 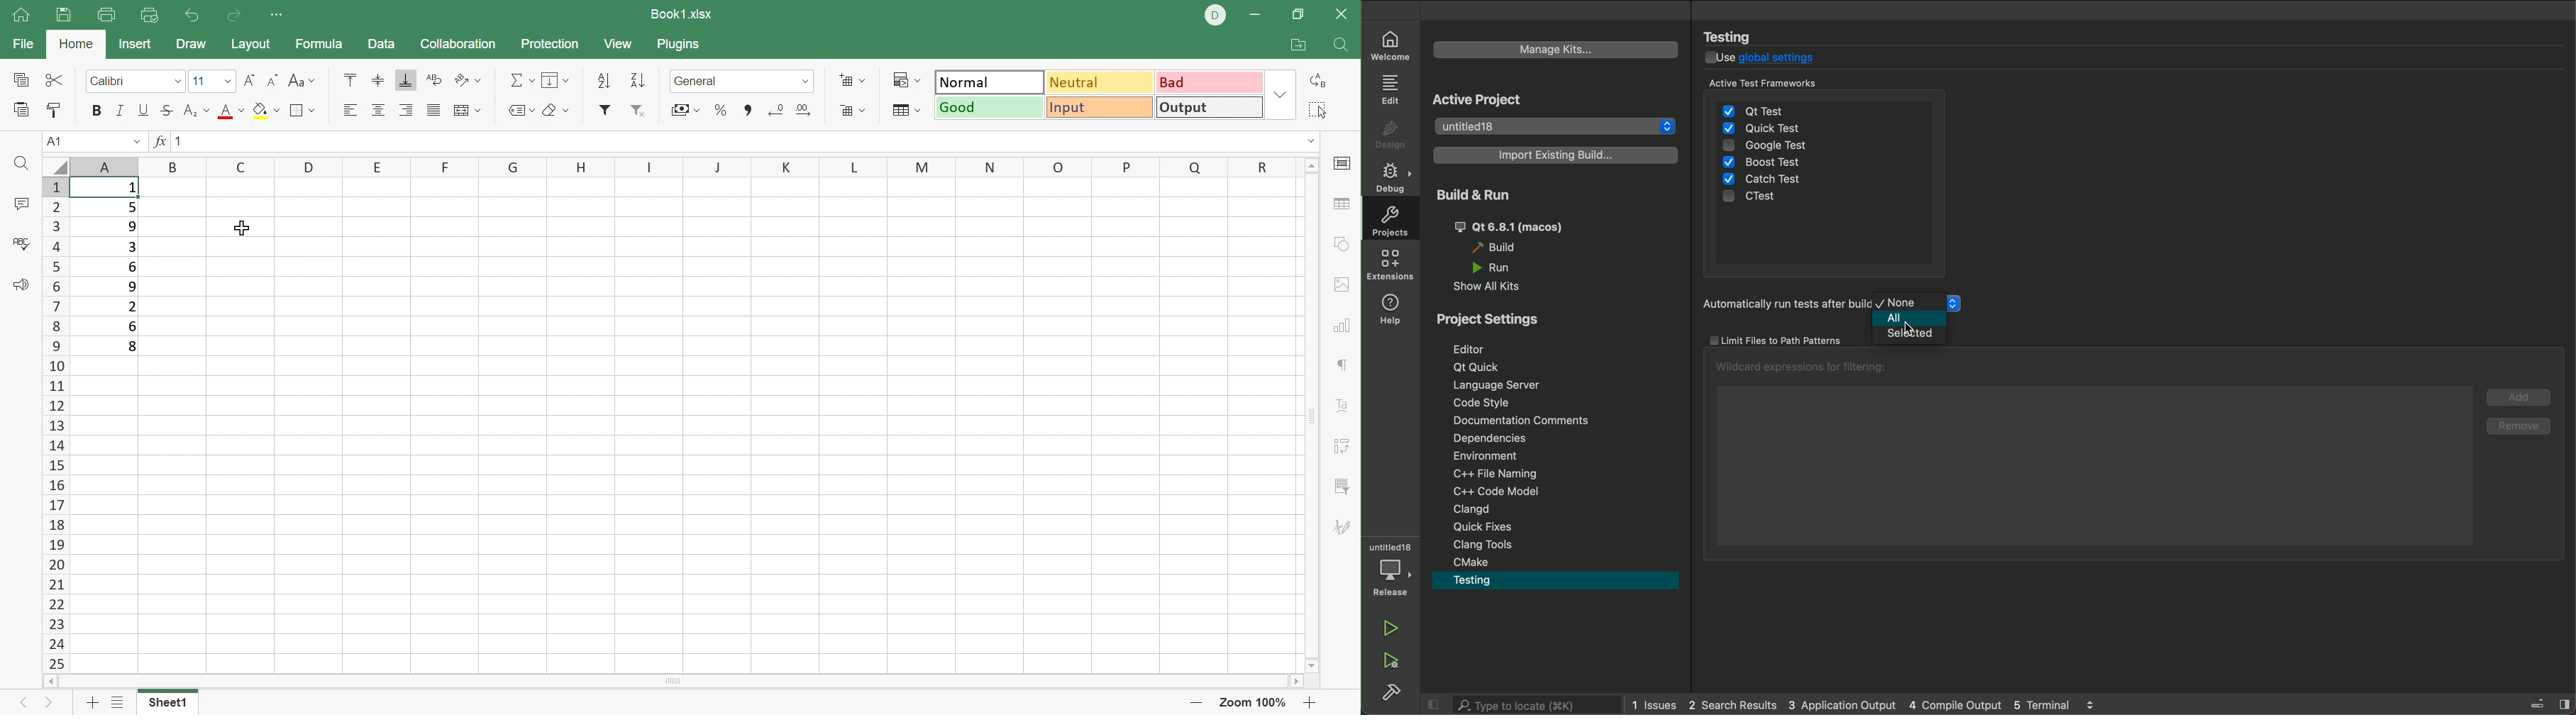 I want to click on QT TEST, so click(x=1758, y=108).